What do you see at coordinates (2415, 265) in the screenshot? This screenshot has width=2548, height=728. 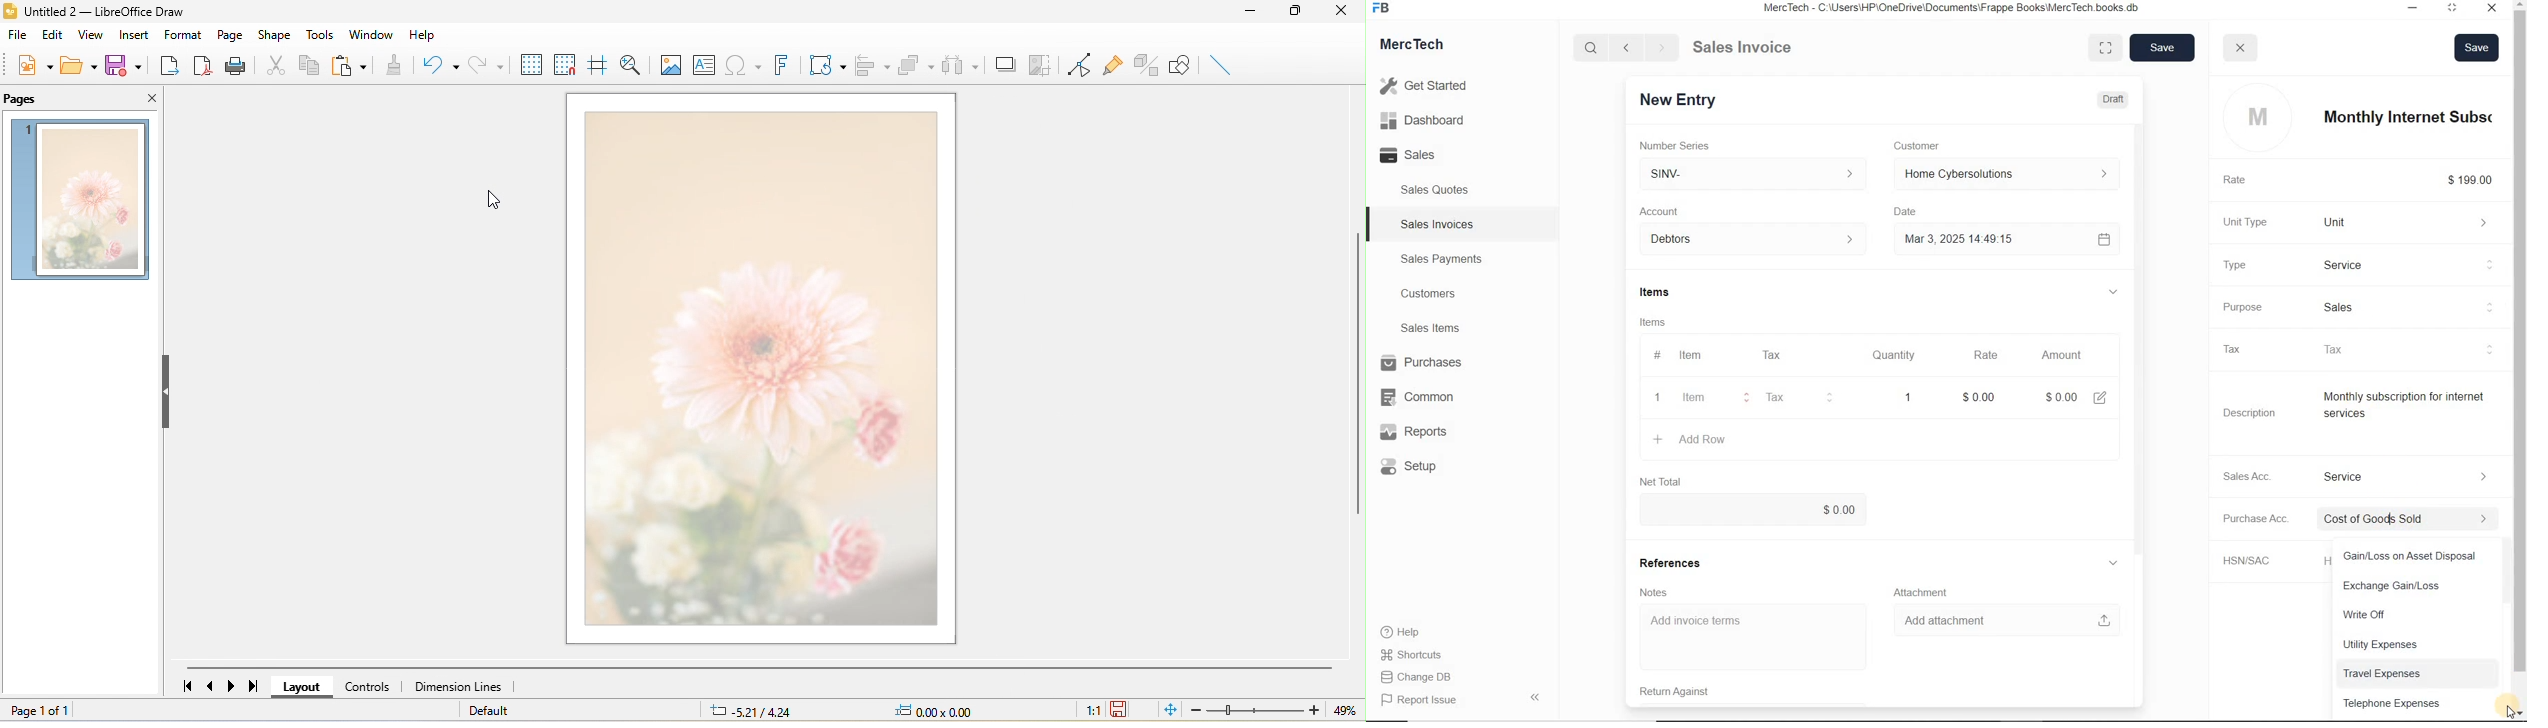 I see `Product` at bounding box center [2415, 265].